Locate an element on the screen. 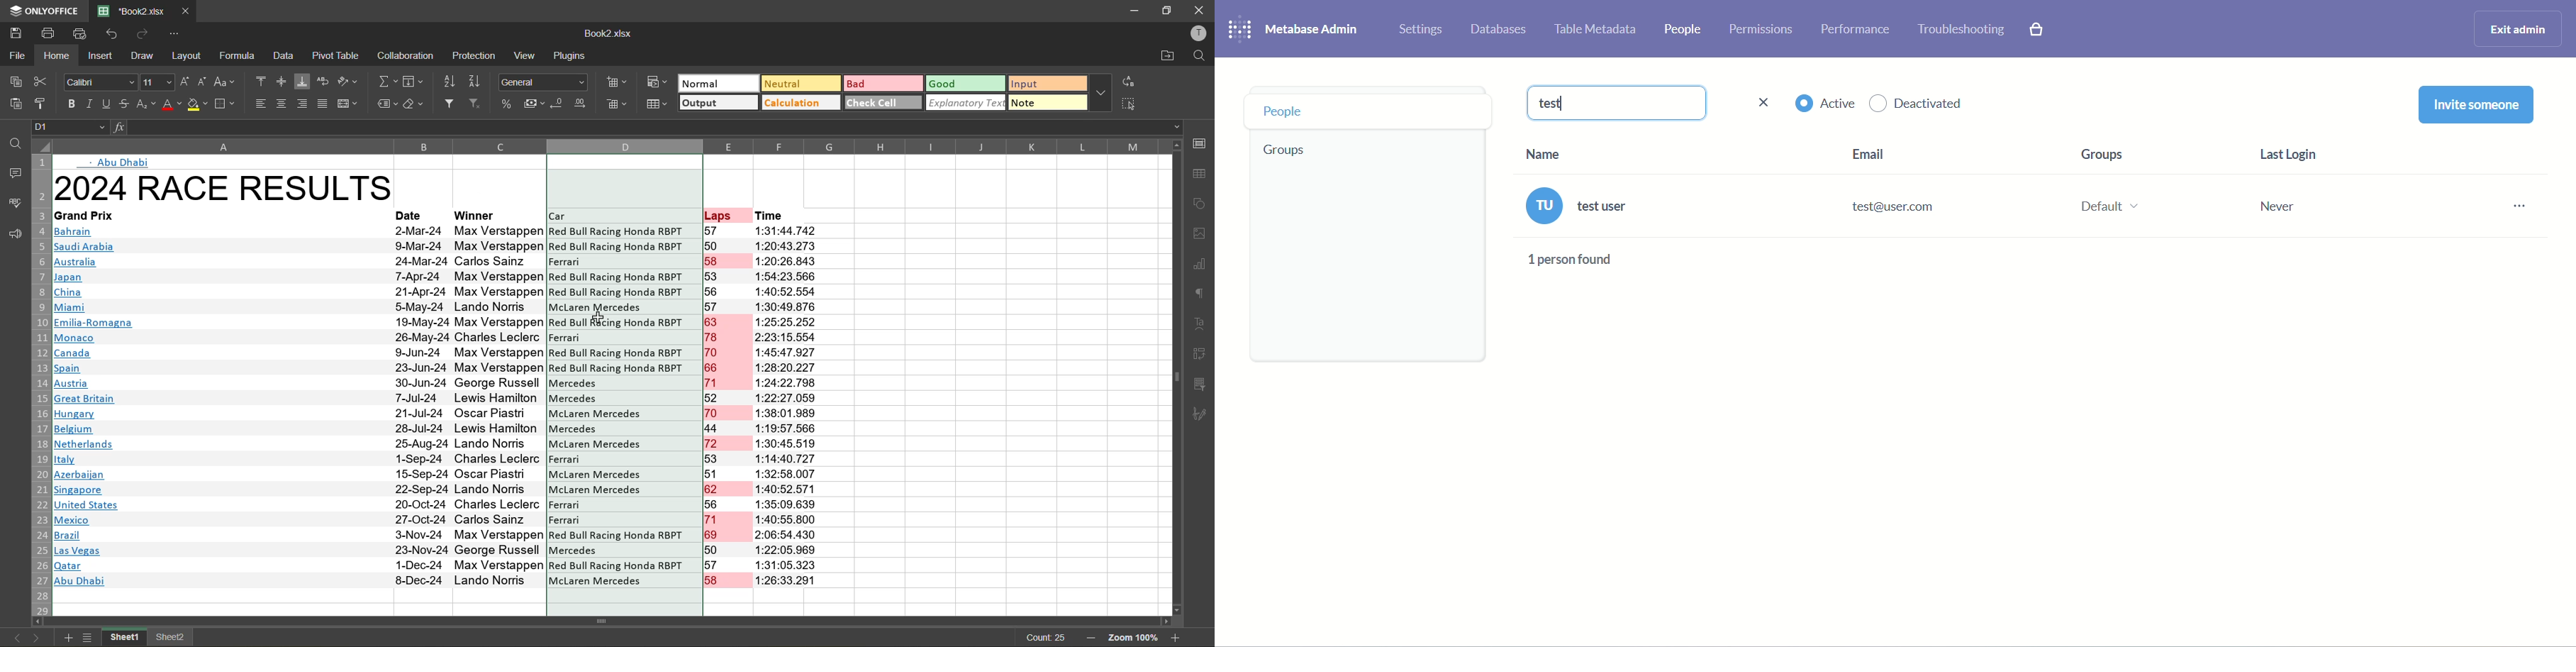 The image size is (2576, 672). formula is located at coordinates (239, 56).